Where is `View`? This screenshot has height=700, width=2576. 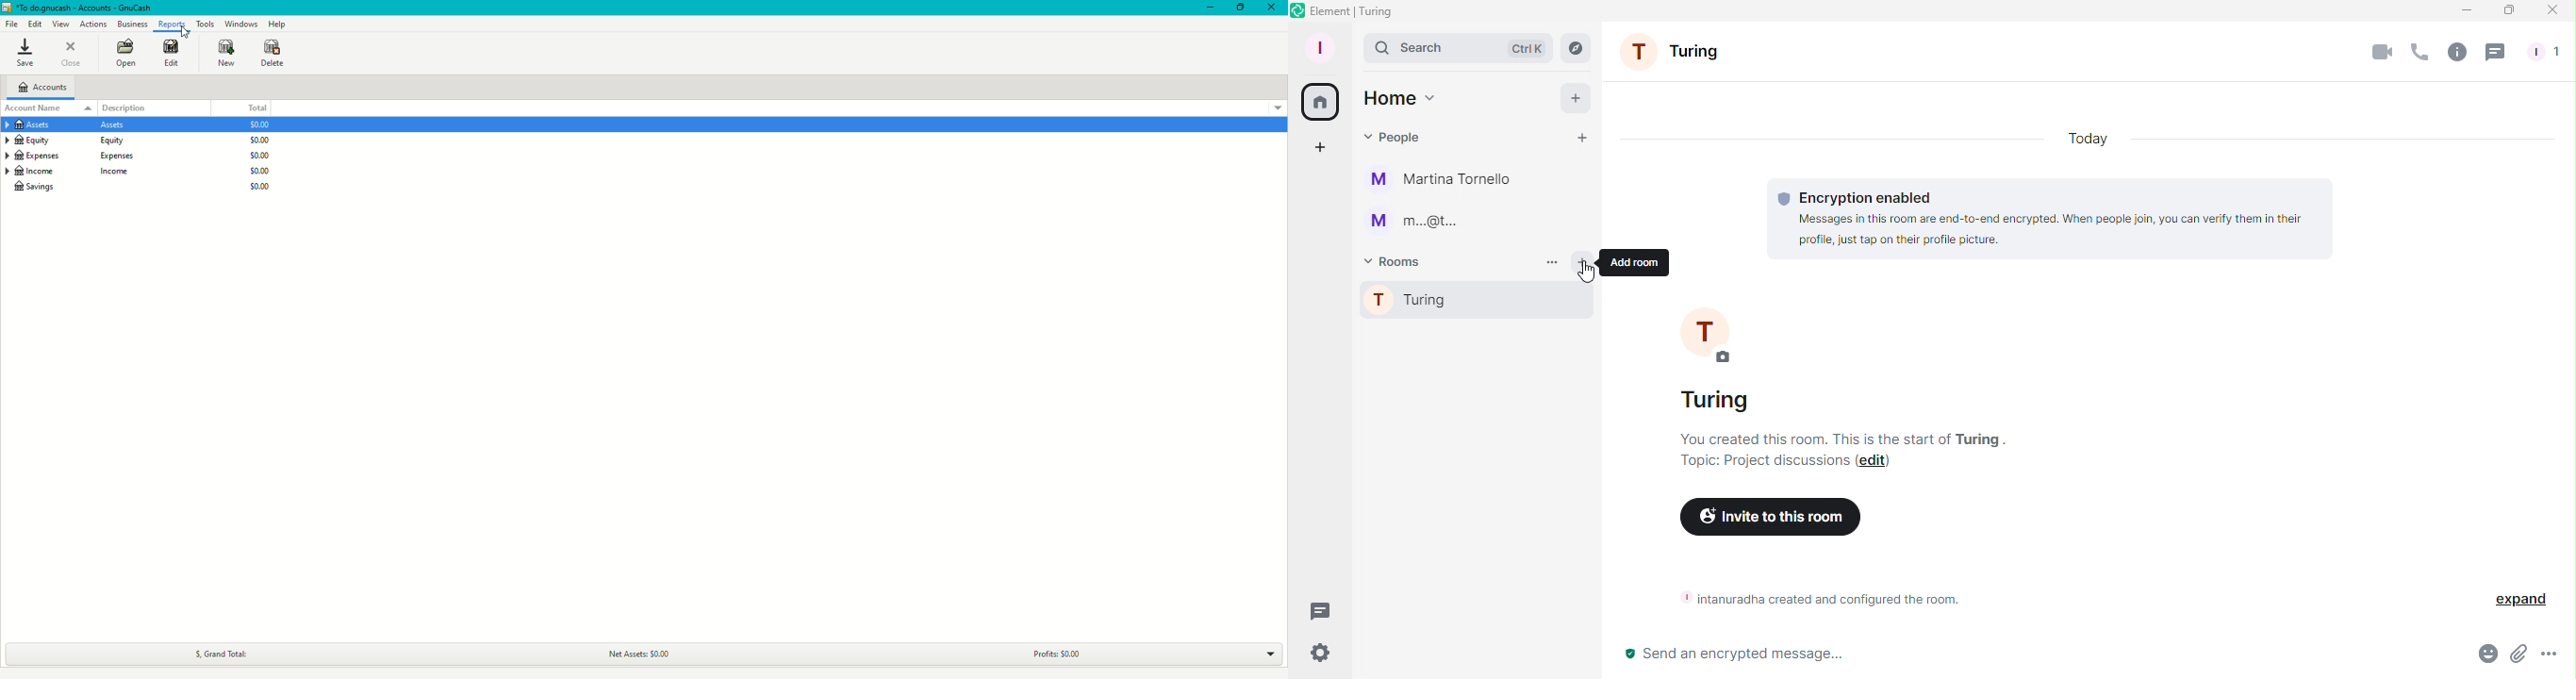
View is located at coordinates (60, 23).